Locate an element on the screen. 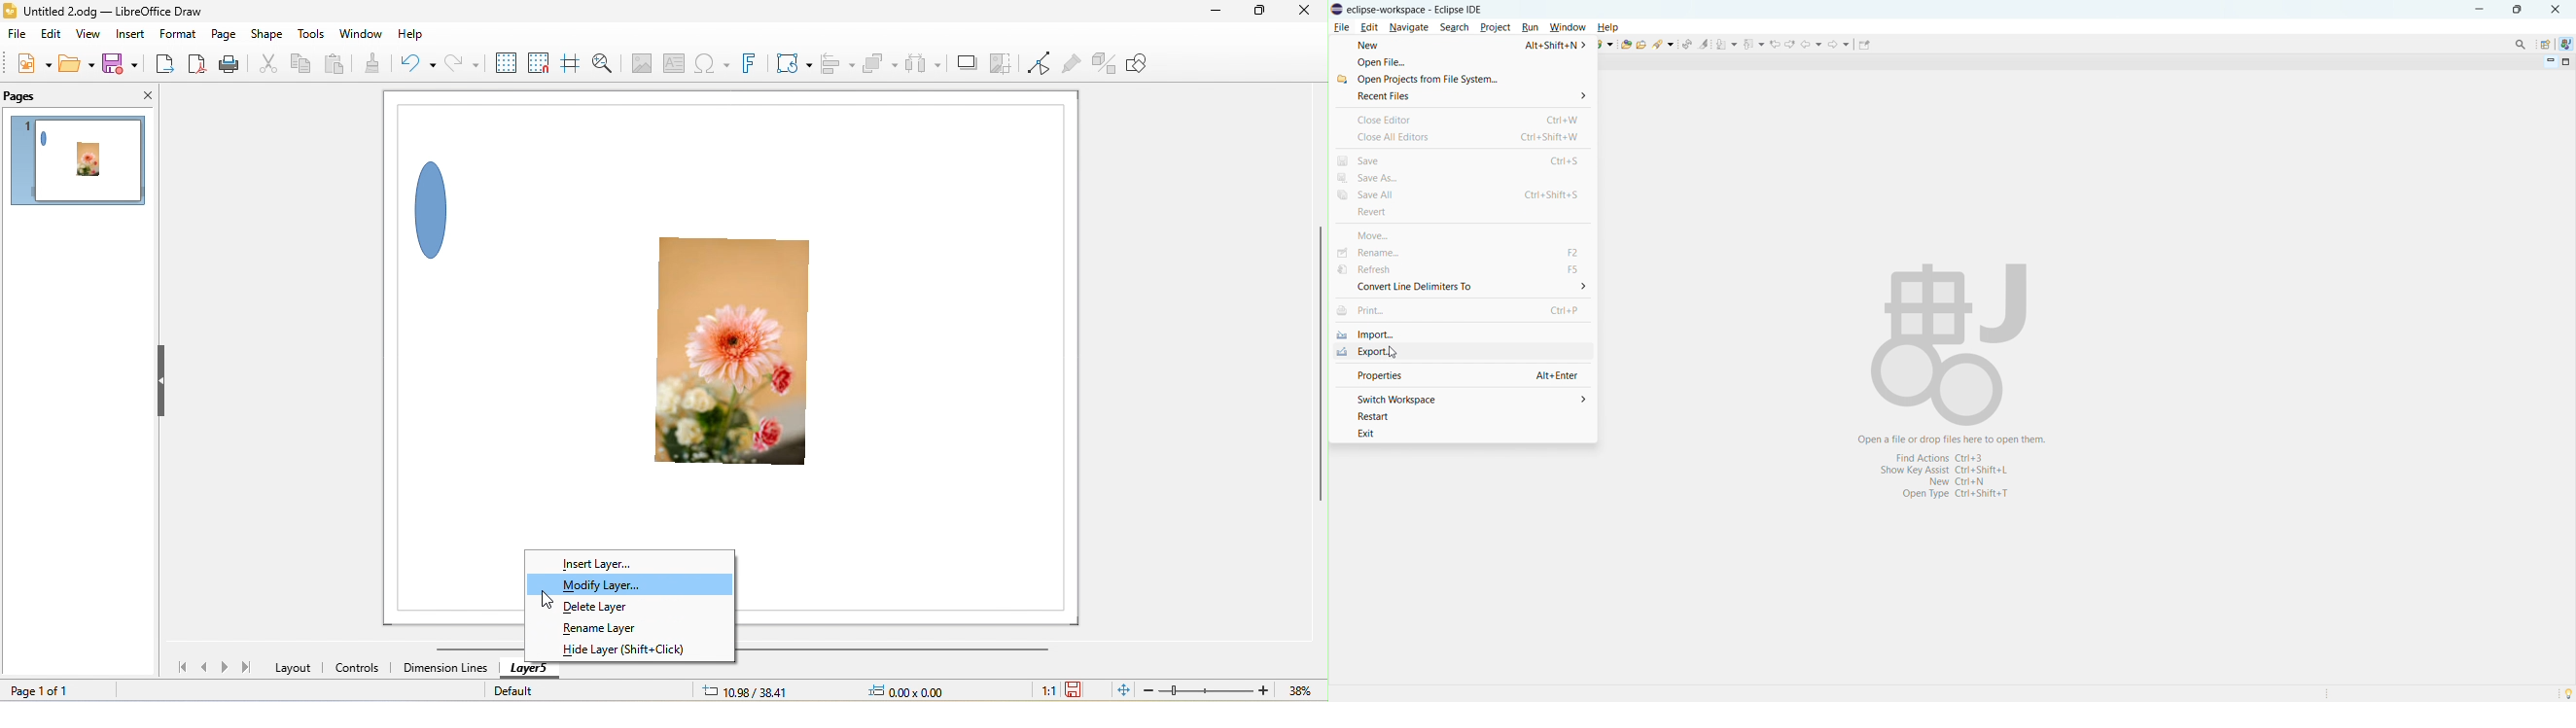  photo is located at coordinates (738, 360).